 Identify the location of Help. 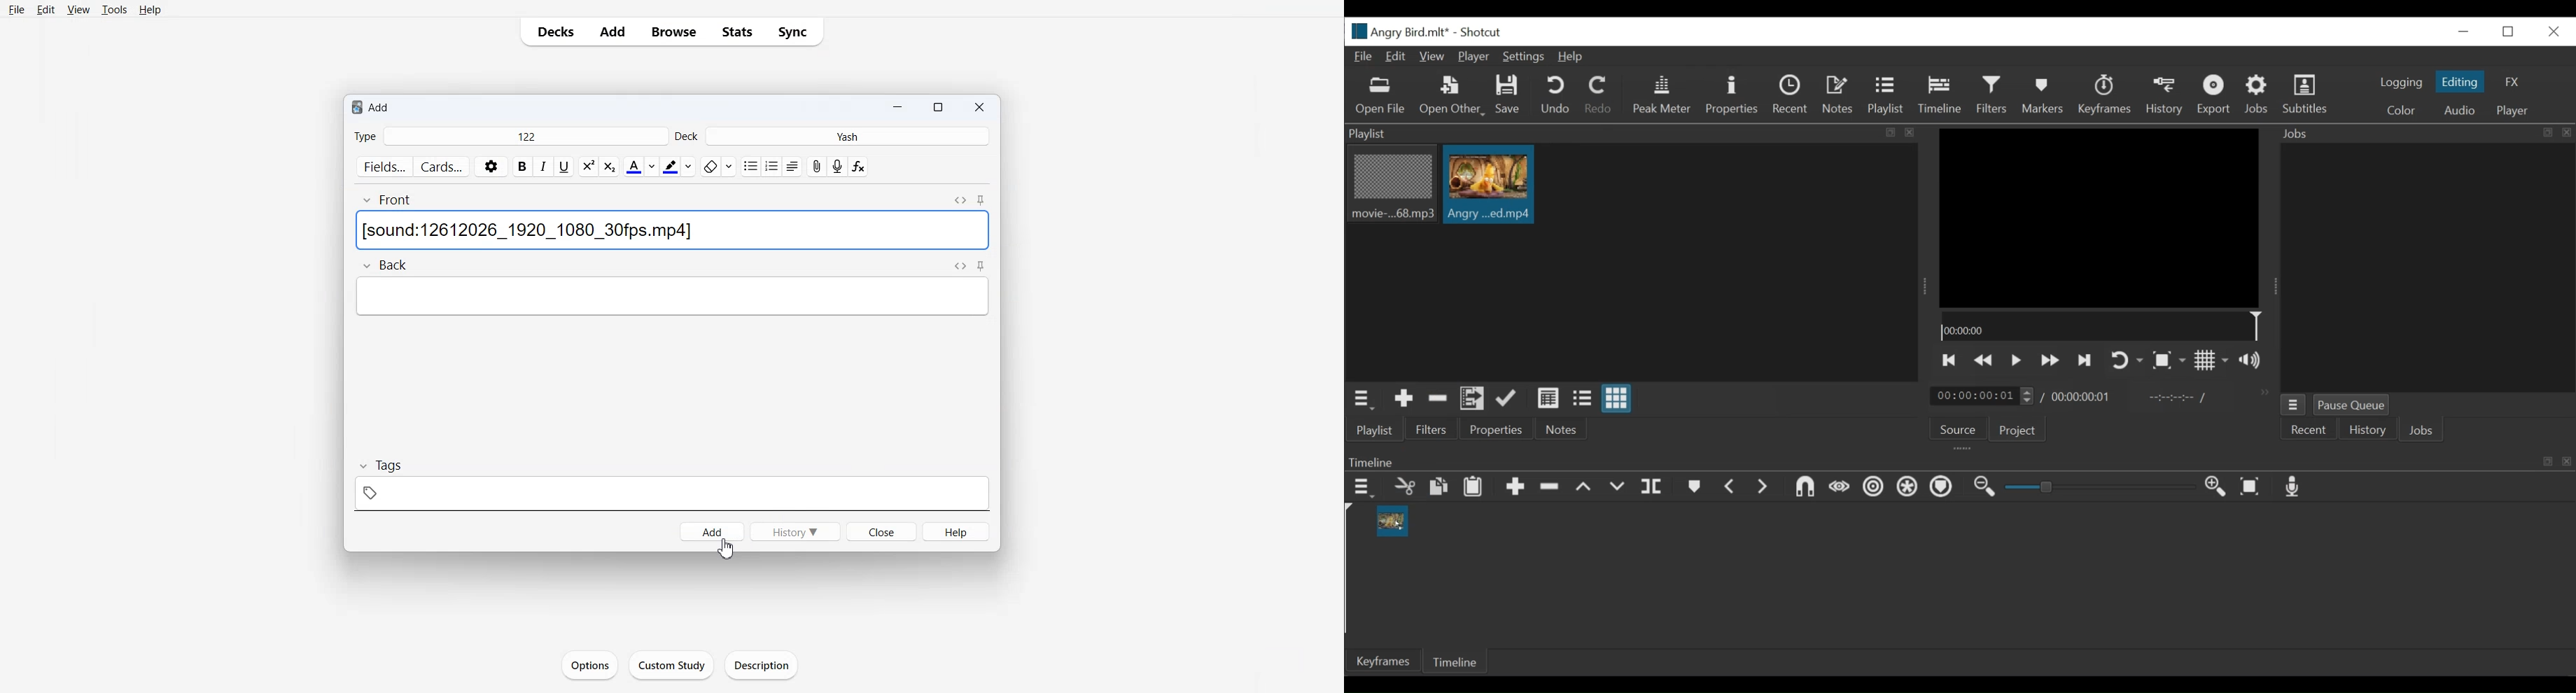
(957, 531).